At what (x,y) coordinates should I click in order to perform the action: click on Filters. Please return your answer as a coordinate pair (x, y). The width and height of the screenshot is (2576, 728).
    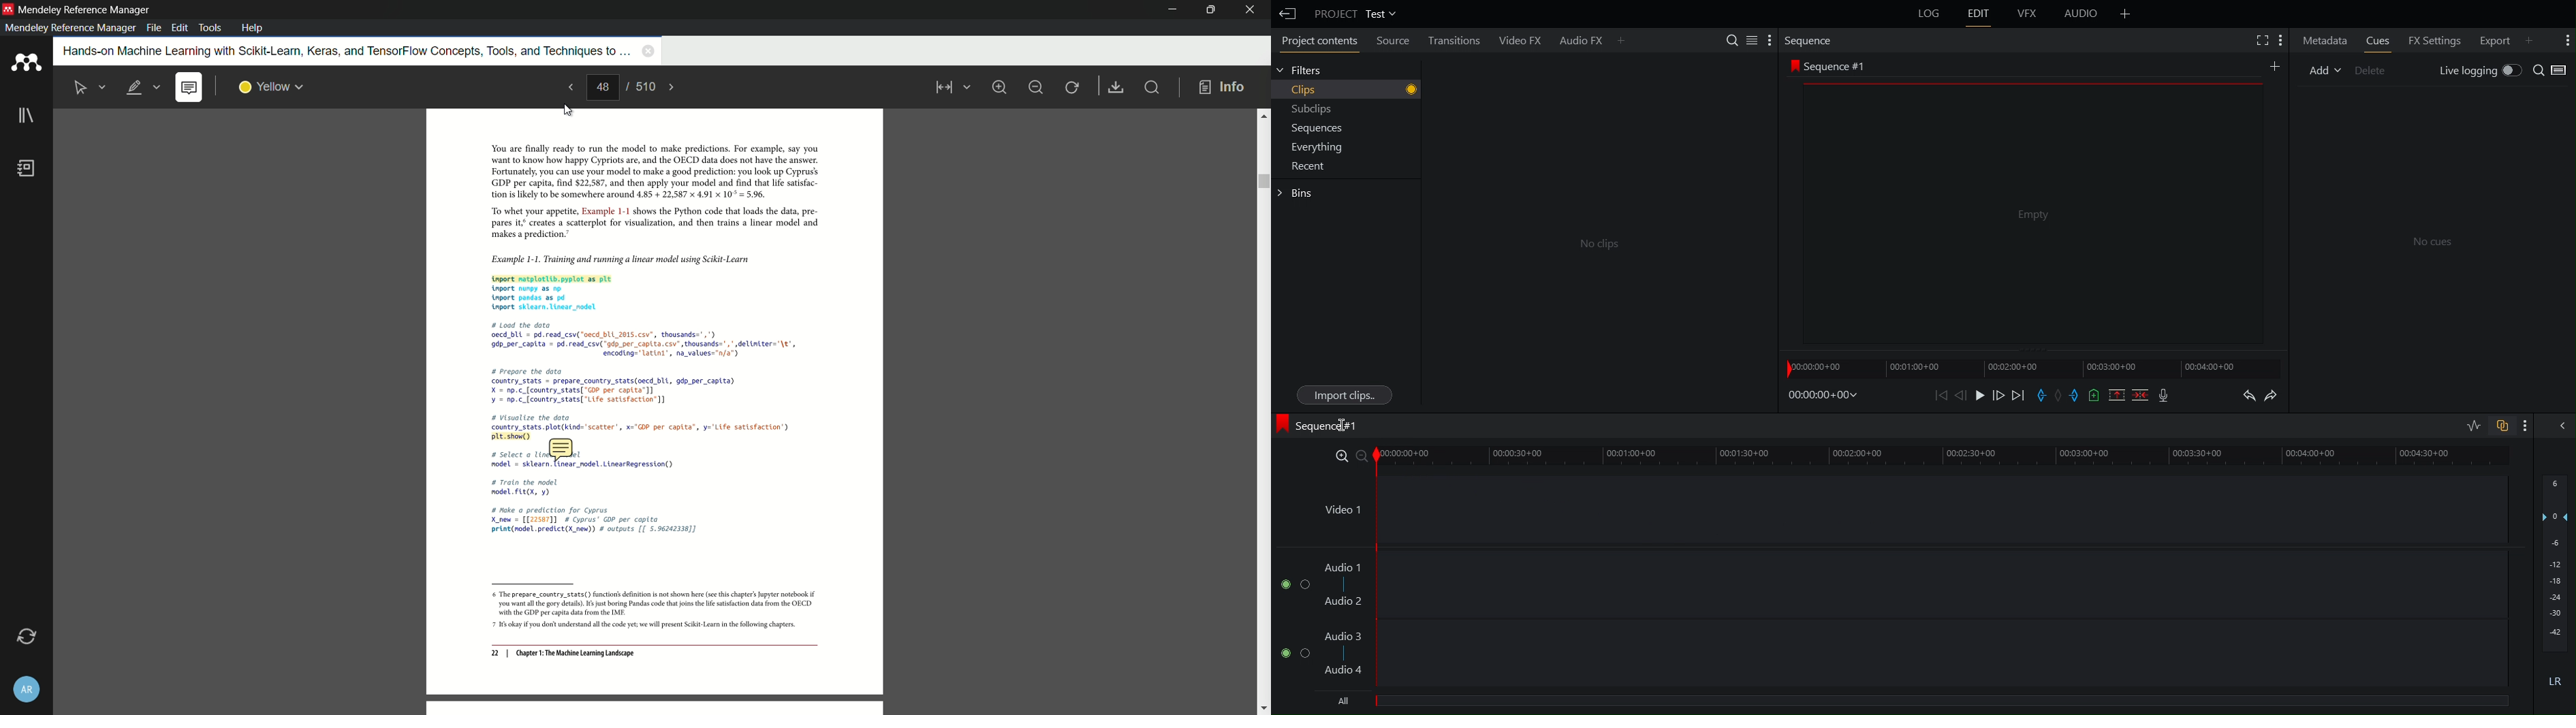
    Looking at the image, I should click on (1304, 72).